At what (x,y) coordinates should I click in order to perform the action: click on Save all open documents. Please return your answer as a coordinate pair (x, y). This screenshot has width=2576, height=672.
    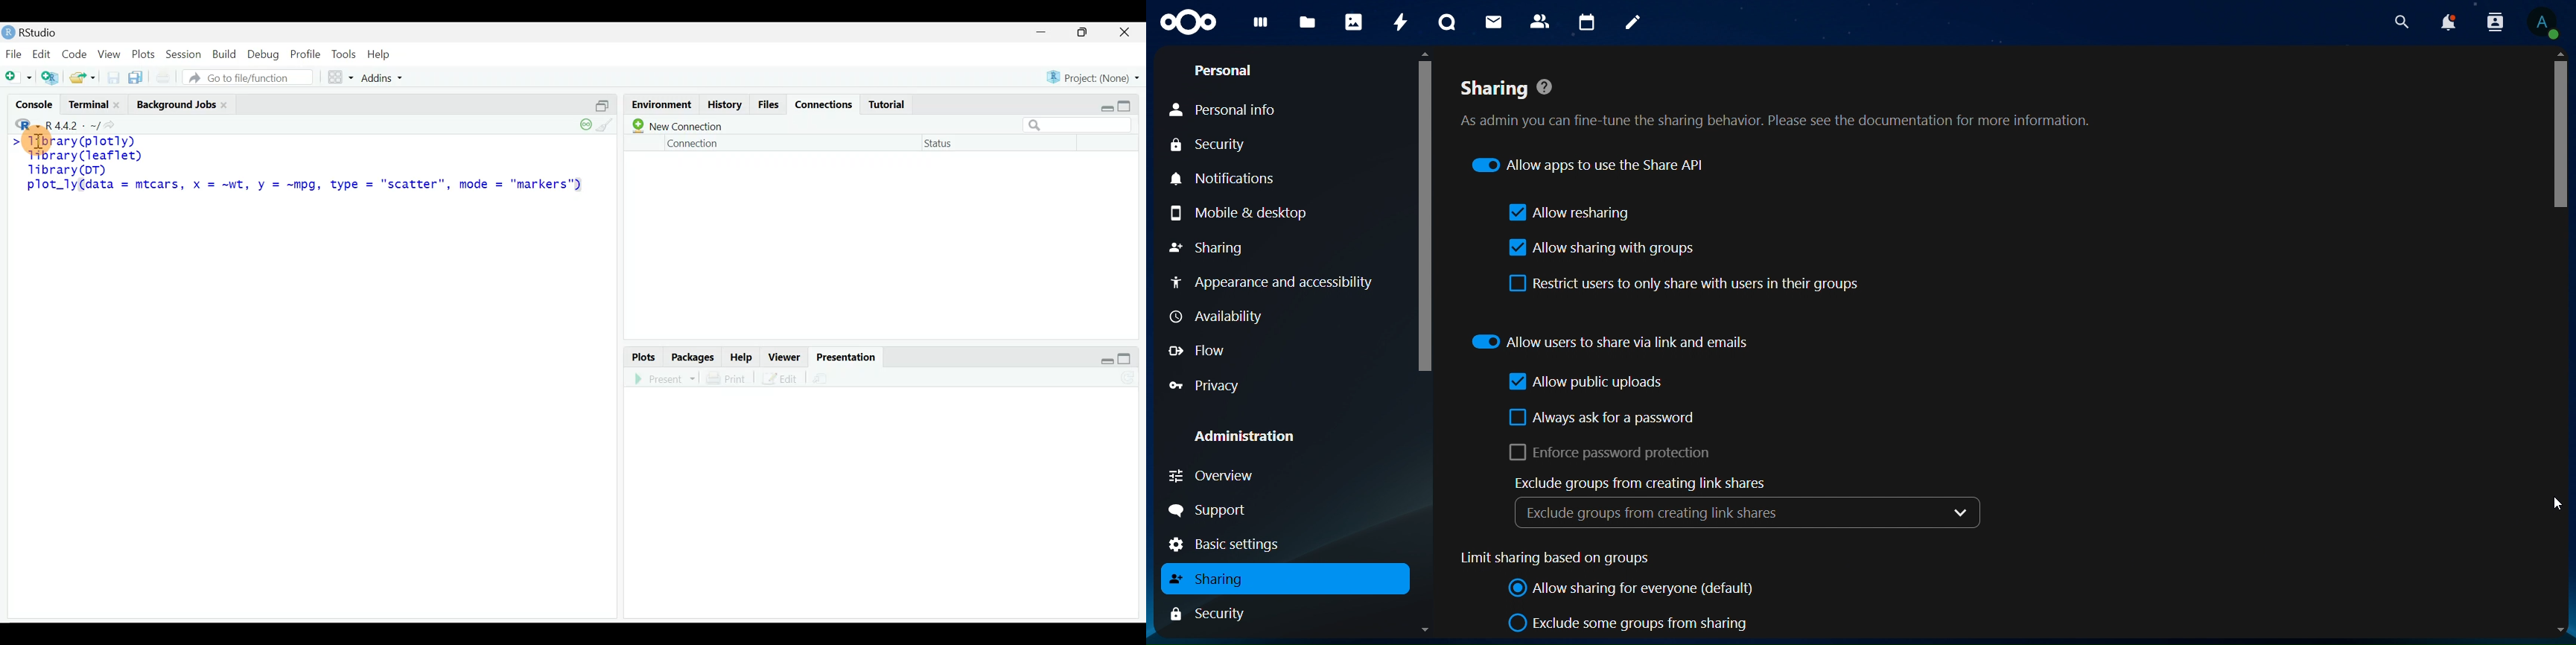
    Looking at the image, I should click on (137, 78).